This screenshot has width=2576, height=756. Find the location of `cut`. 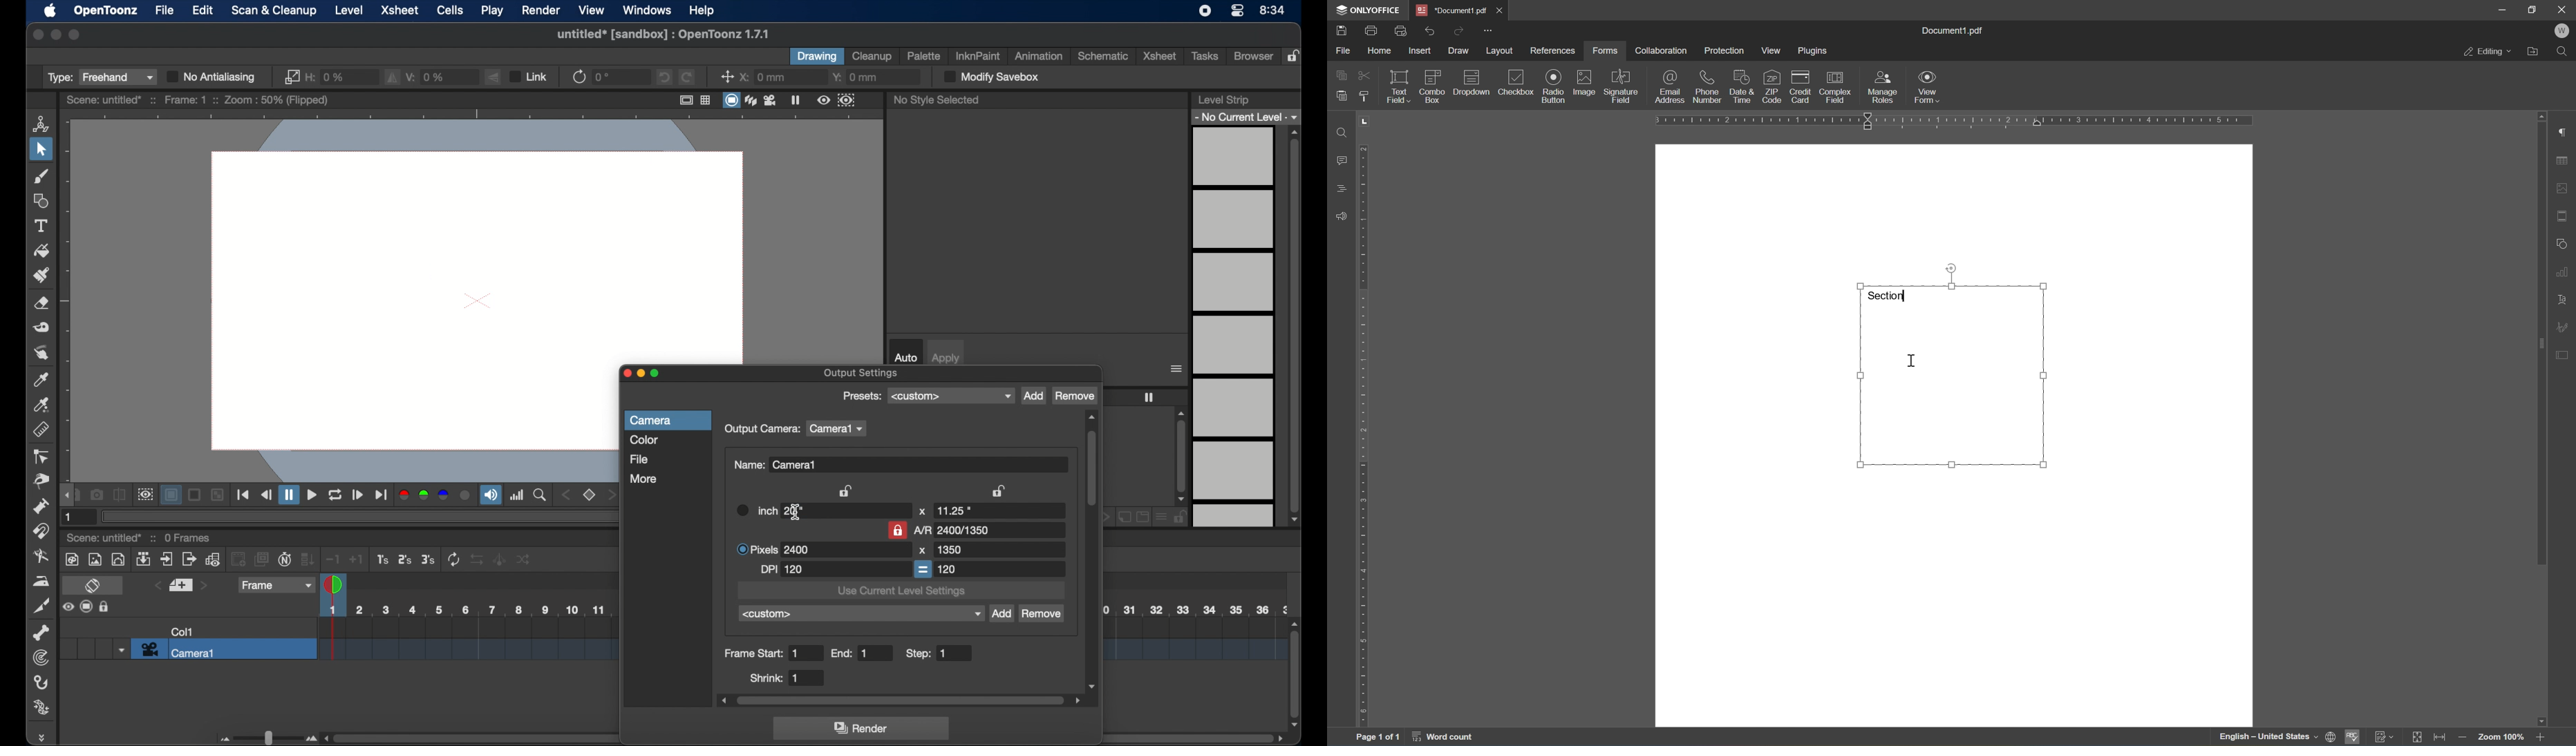

cut is located at coordinates (1363, 75).